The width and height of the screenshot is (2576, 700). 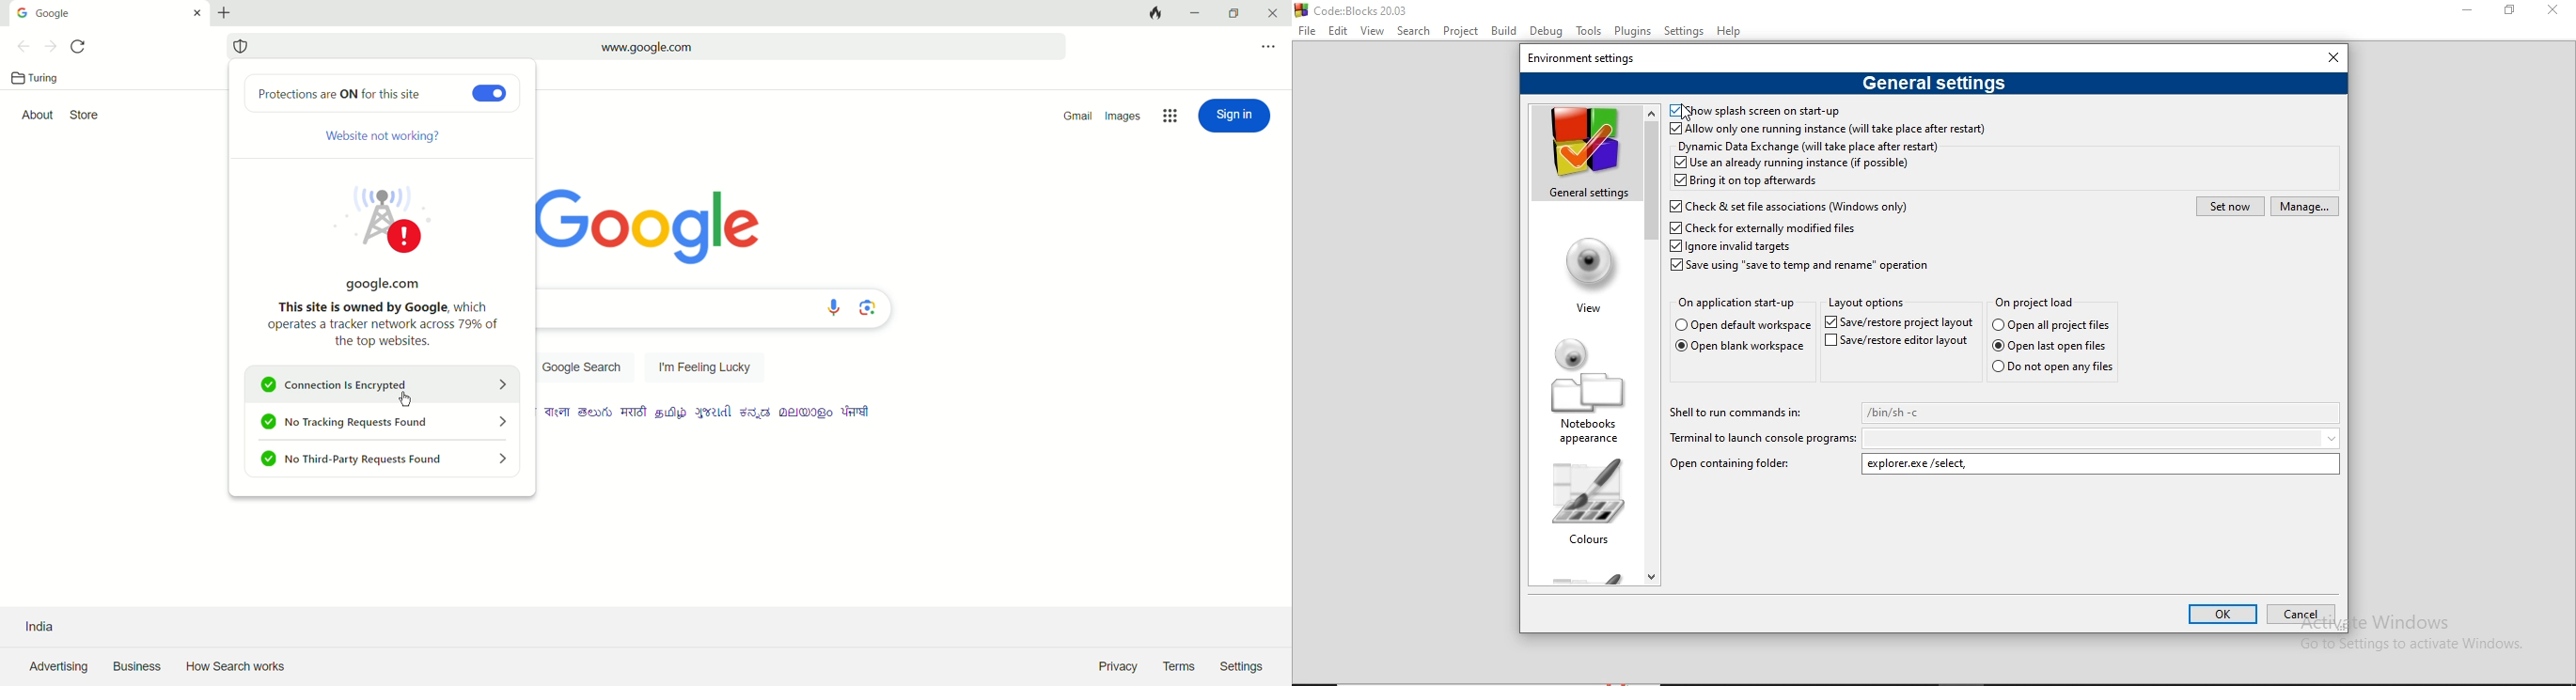 What do you see at coordinates (2102, 413) in the screenshot?
I see `/bin/sh-c` at bounding box center [2102, 413].